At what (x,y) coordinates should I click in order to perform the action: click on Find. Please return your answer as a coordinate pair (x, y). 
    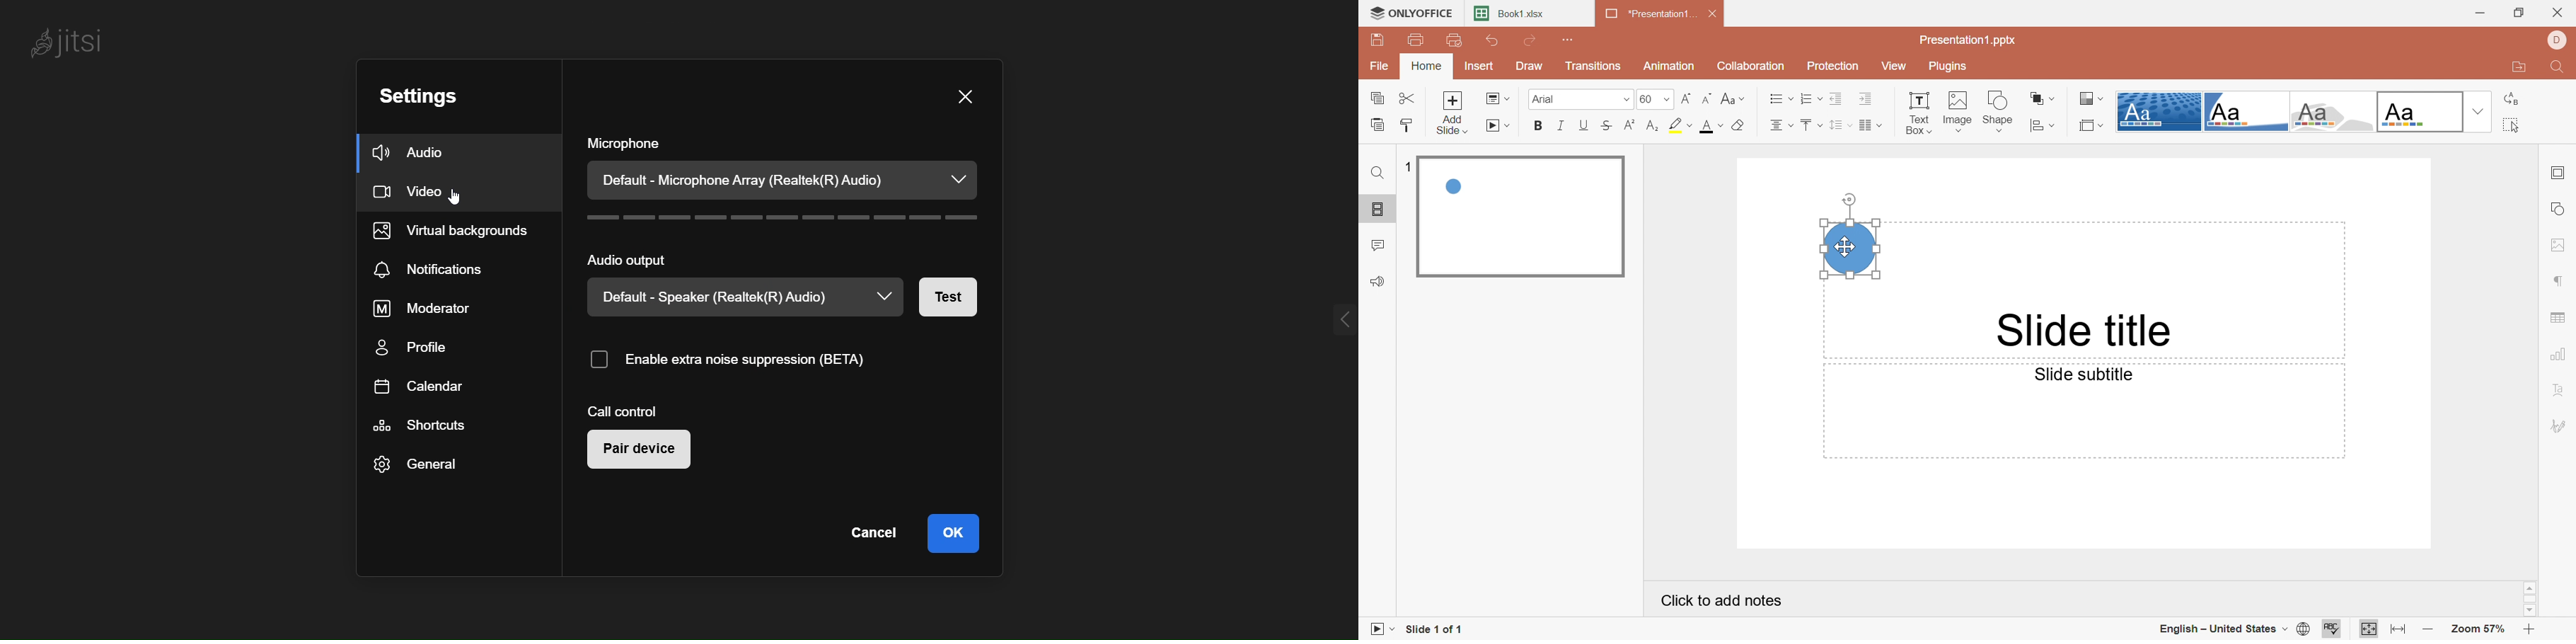
    Looking at the image, I should click on (2561, 67).